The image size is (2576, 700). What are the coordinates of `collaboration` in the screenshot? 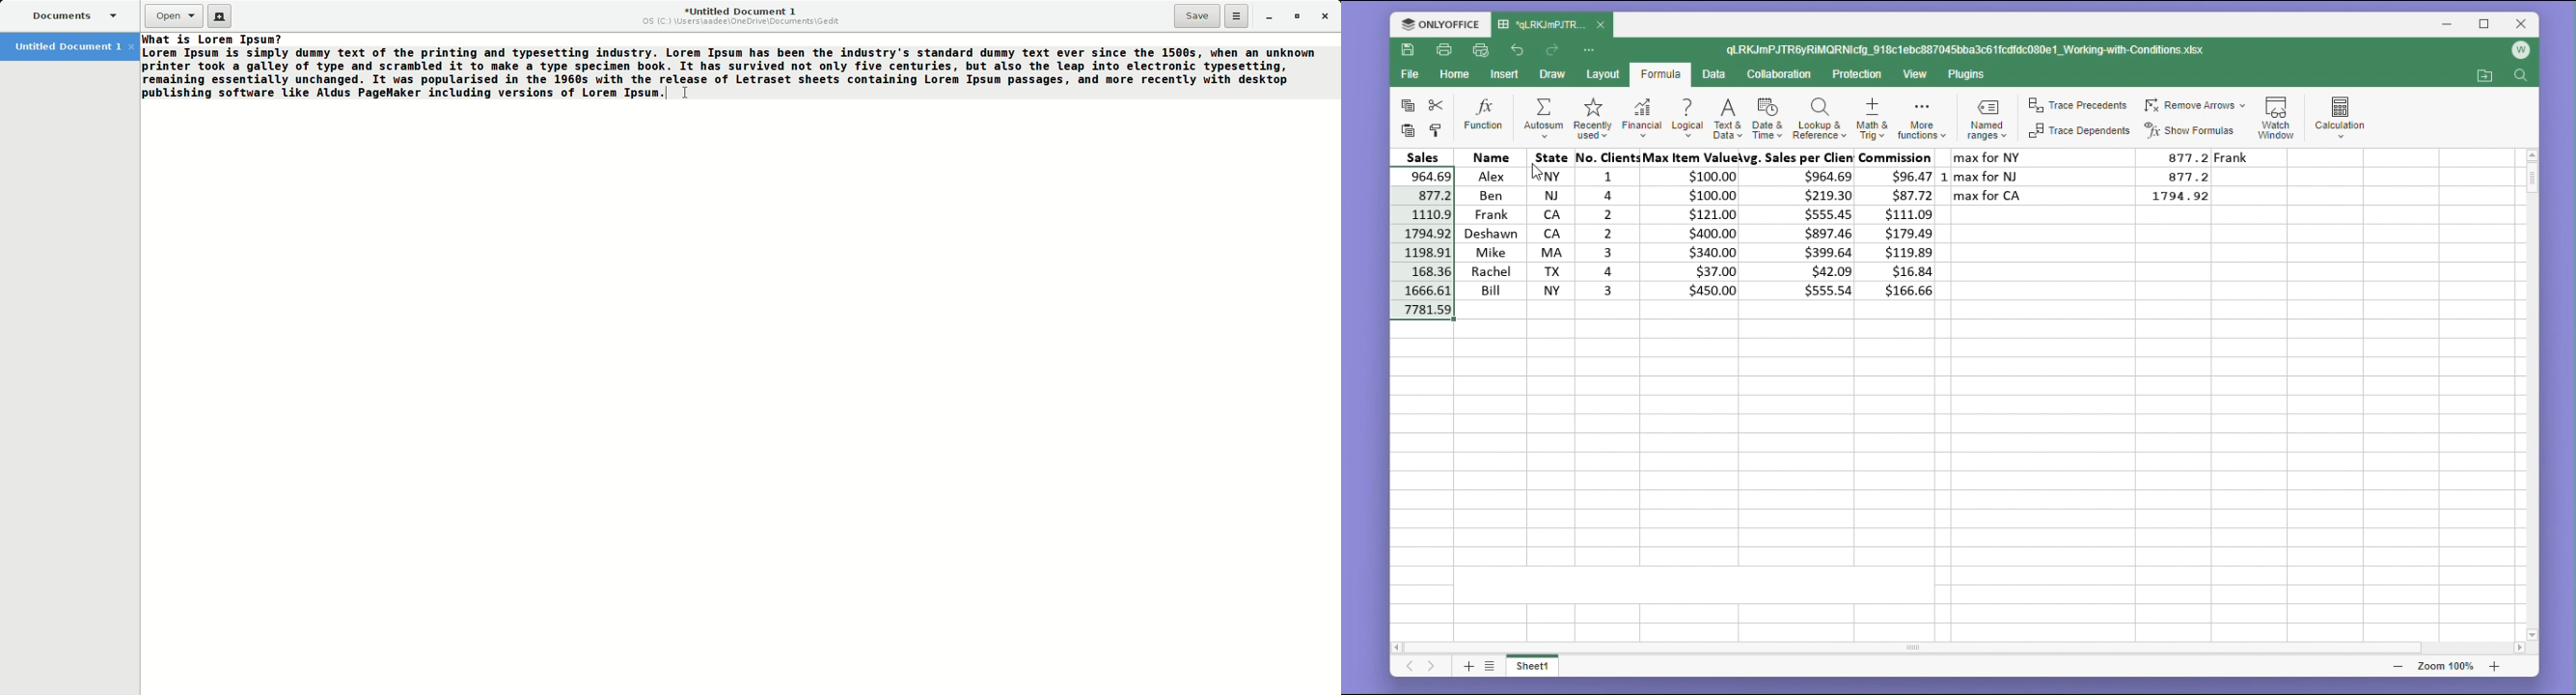 It's located at (1783, 75).